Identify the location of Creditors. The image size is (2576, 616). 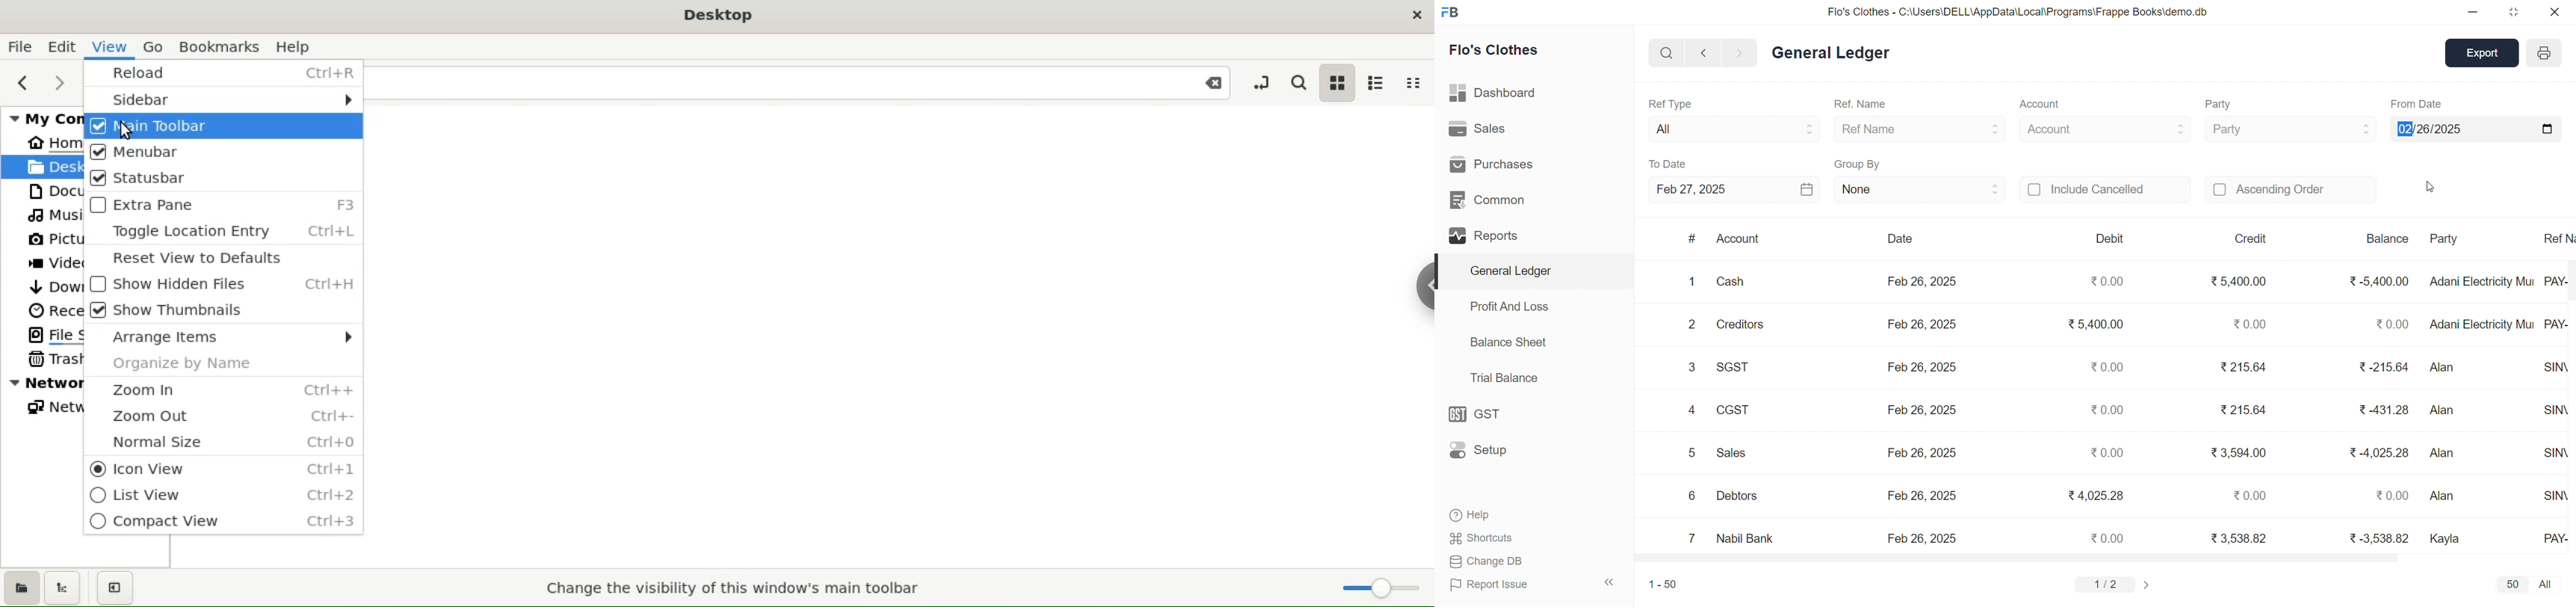
(1744, 323).